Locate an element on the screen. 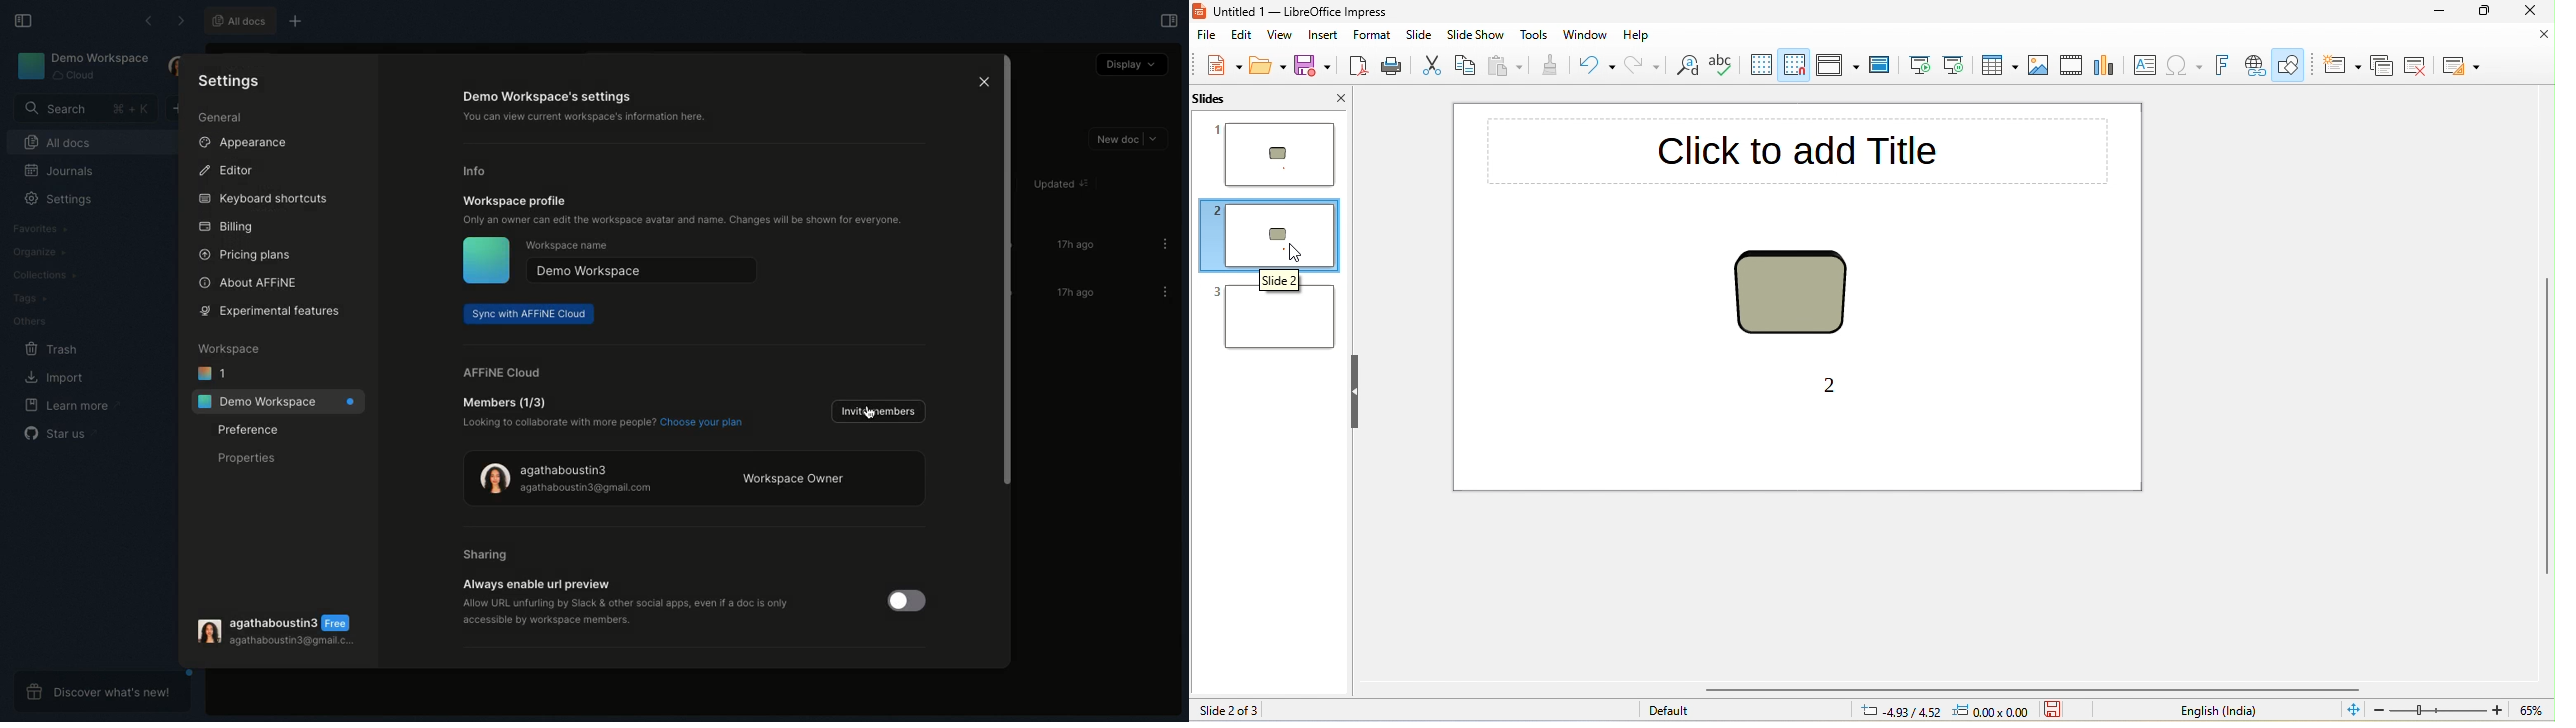 The height and width of the screenshot is (728, 2576). Only an owner can edit the workspace avatar and name. Changes will be shown for everyone. is located at coordinates (691, 220).